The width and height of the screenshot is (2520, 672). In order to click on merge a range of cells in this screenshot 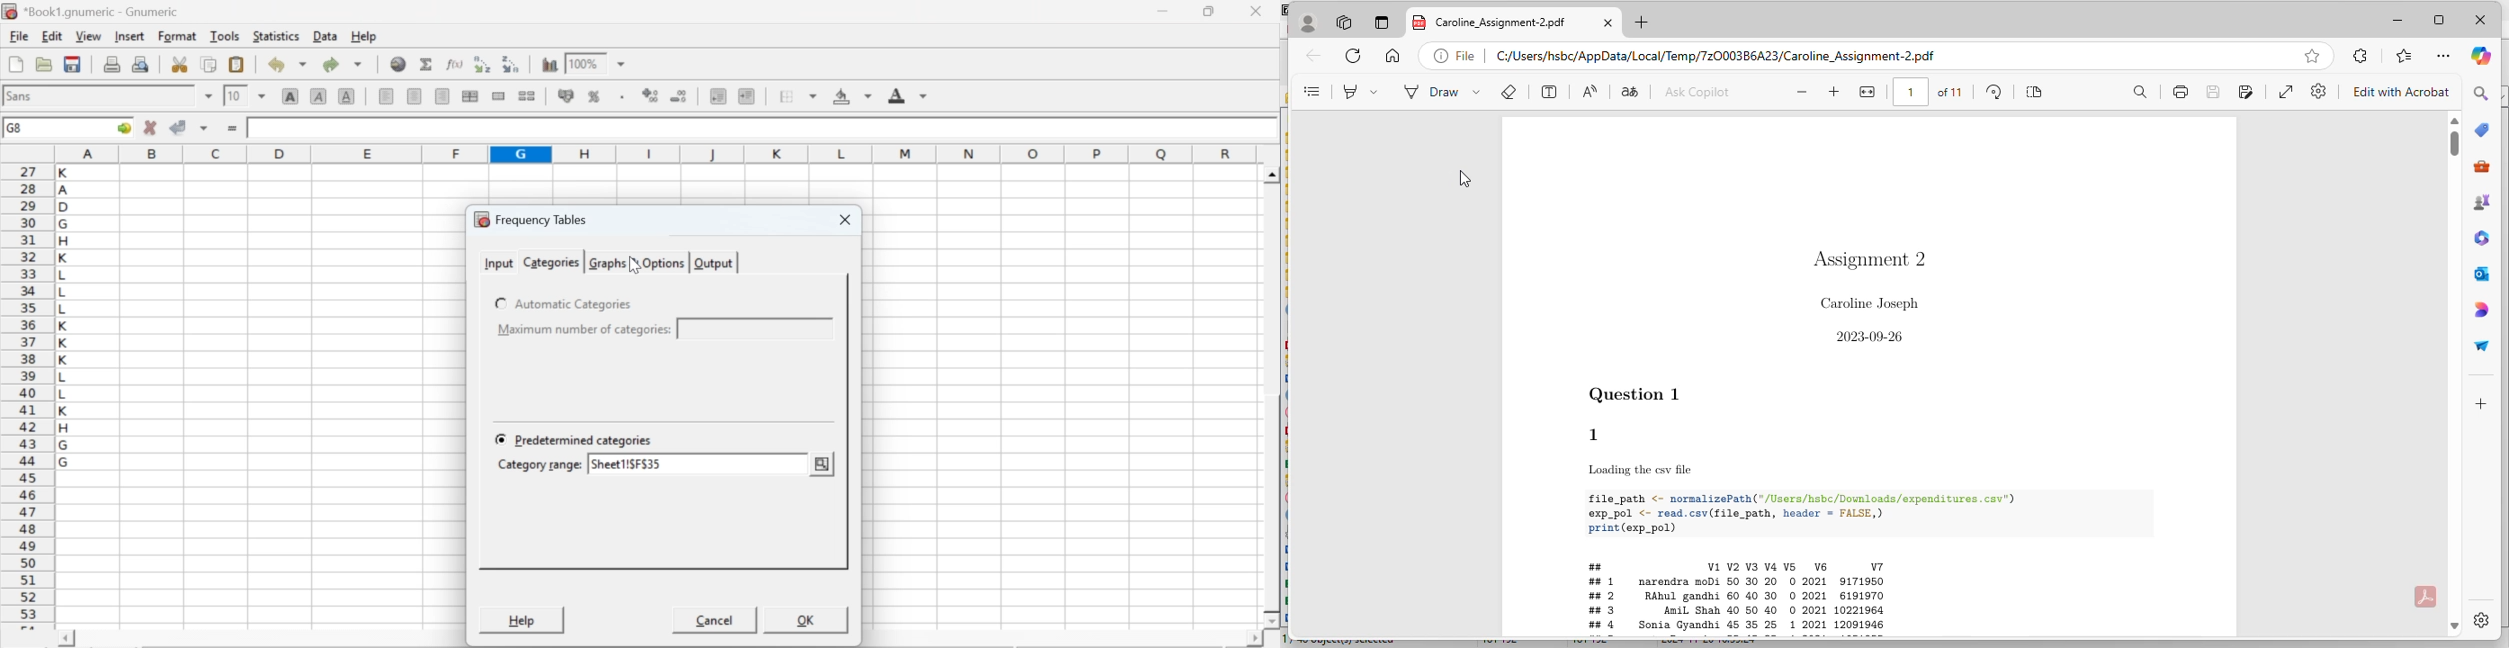, I will do `click(499, 96)`.